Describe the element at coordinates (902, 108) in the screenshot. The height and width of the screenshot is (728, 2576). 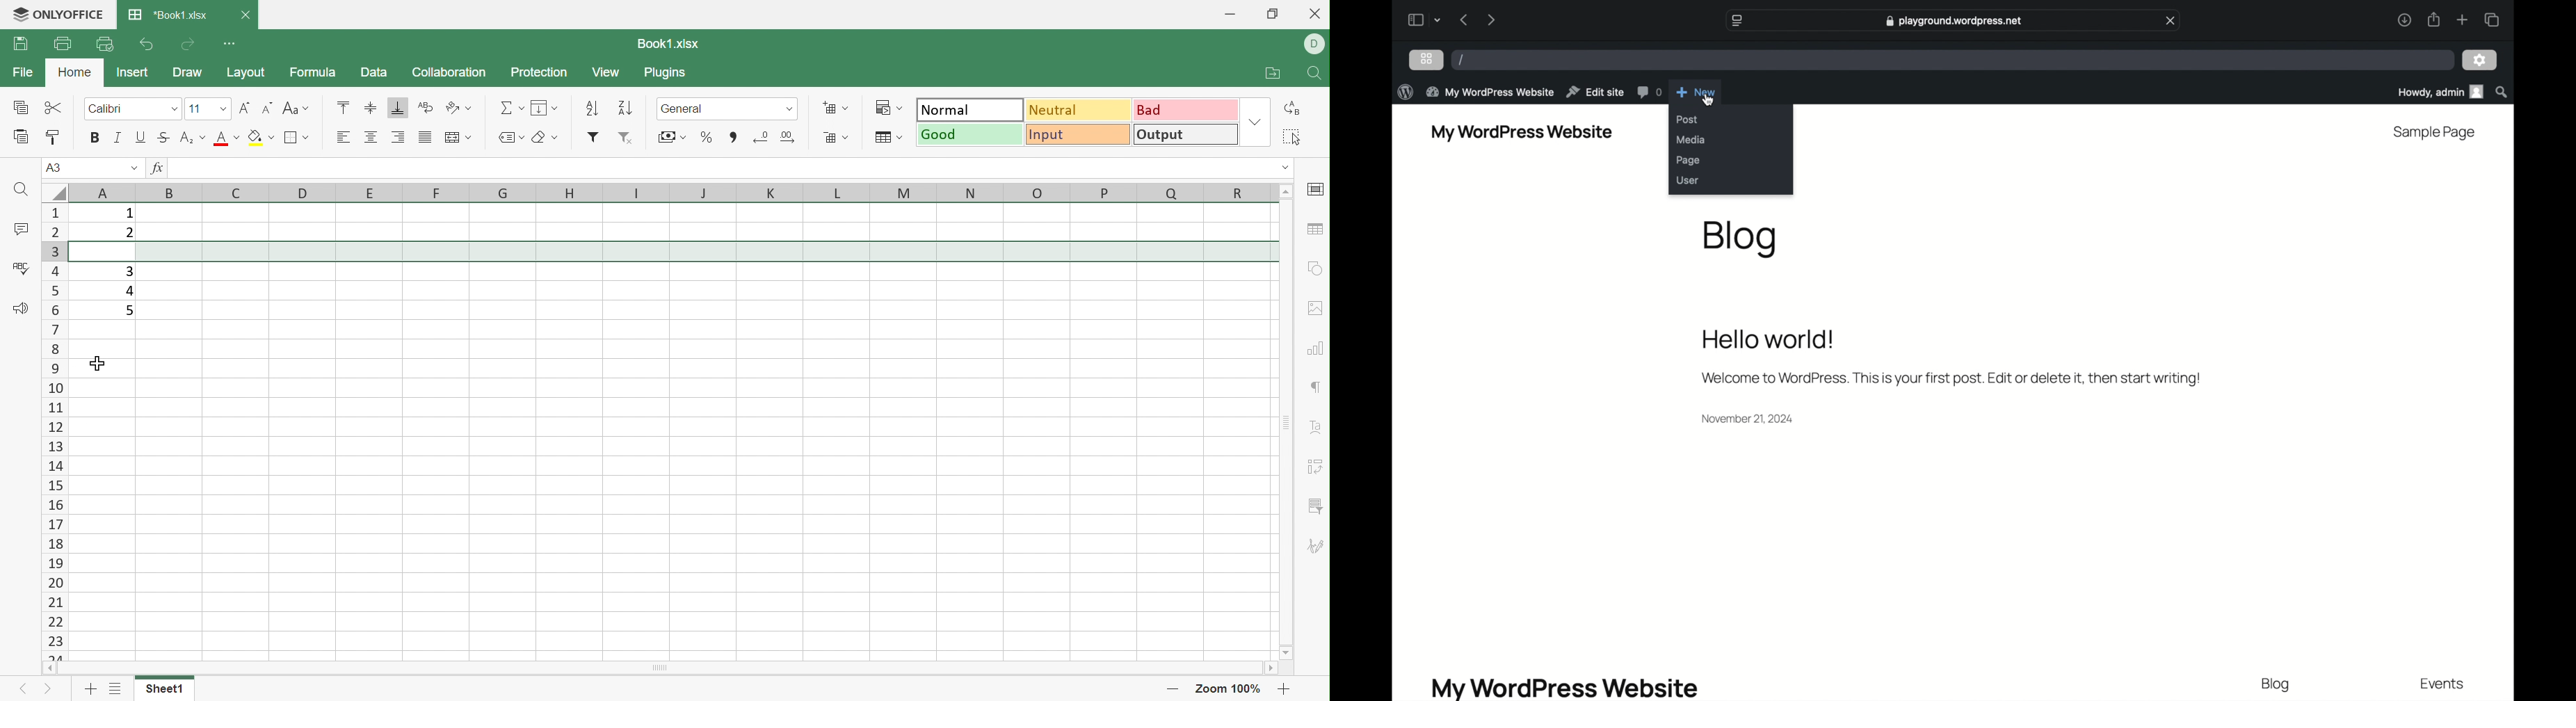
I see `Drop Down` at that location.